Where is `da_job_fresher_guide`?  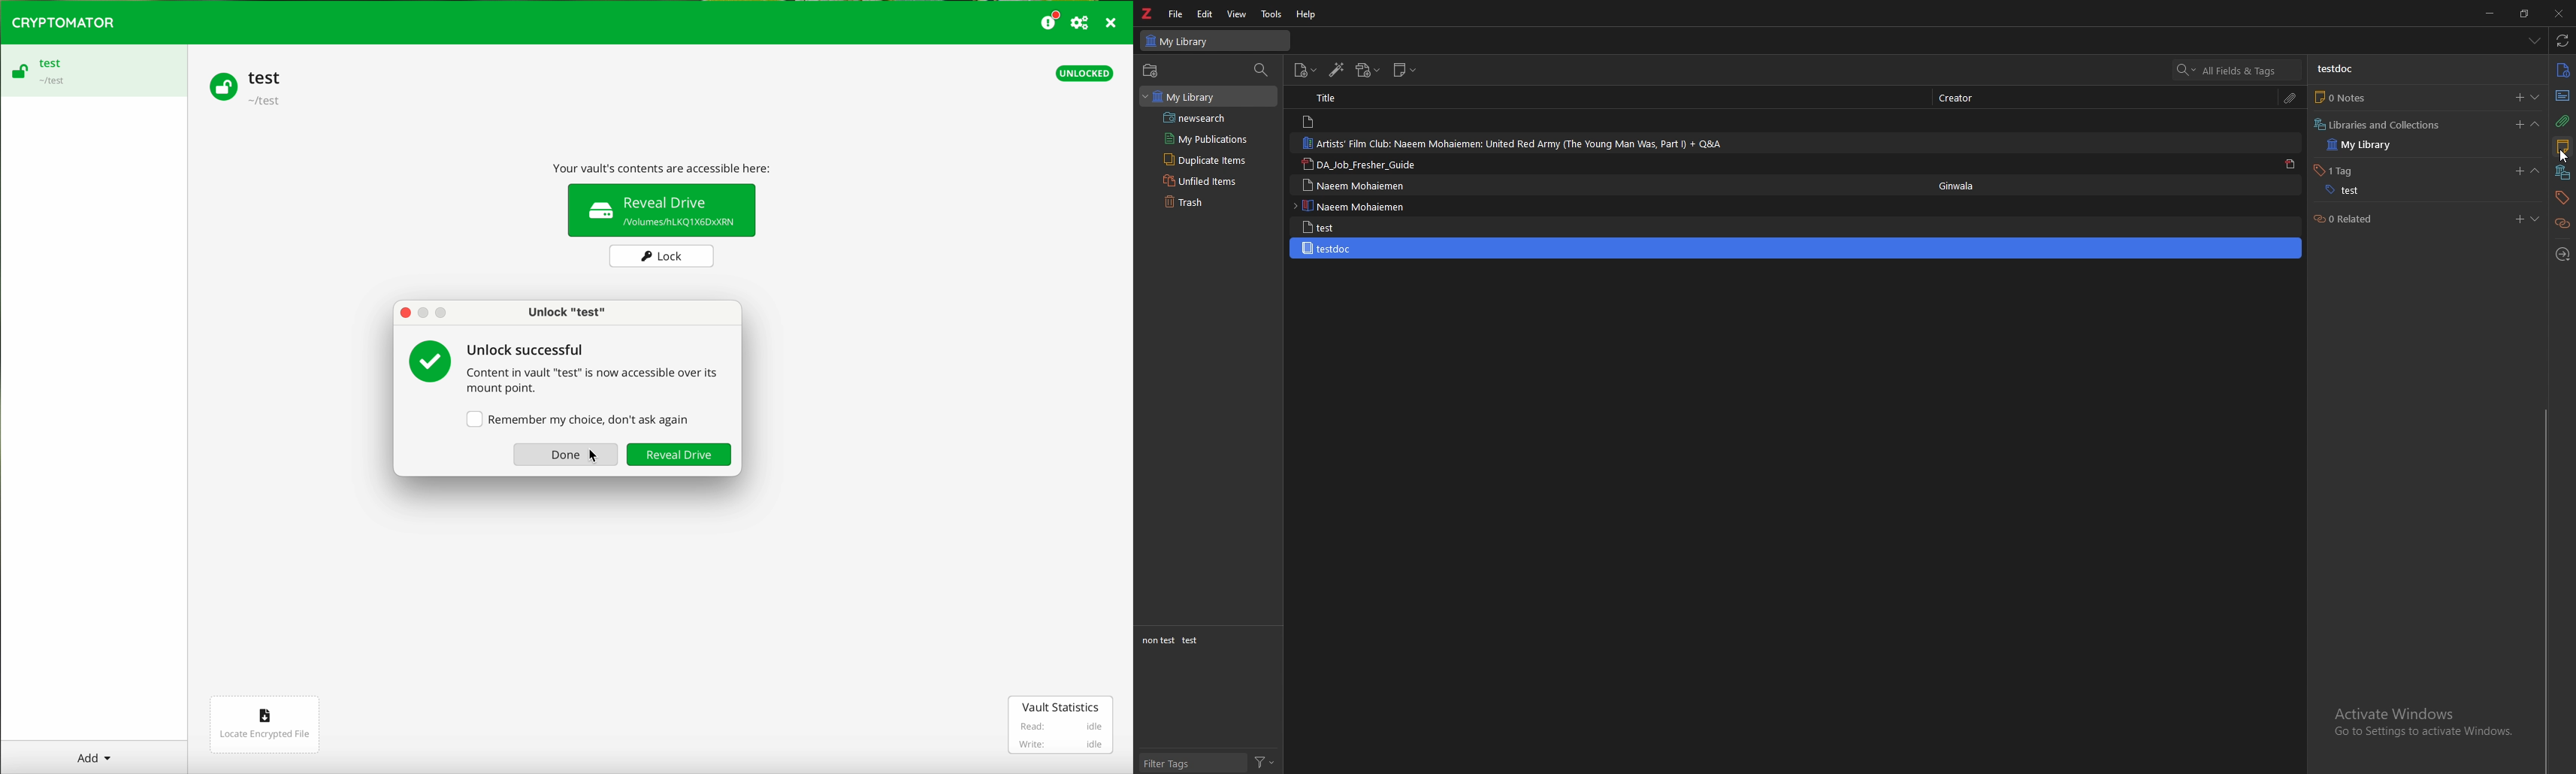 da_job_fresher_guide is located at coordinates (1360, 164).